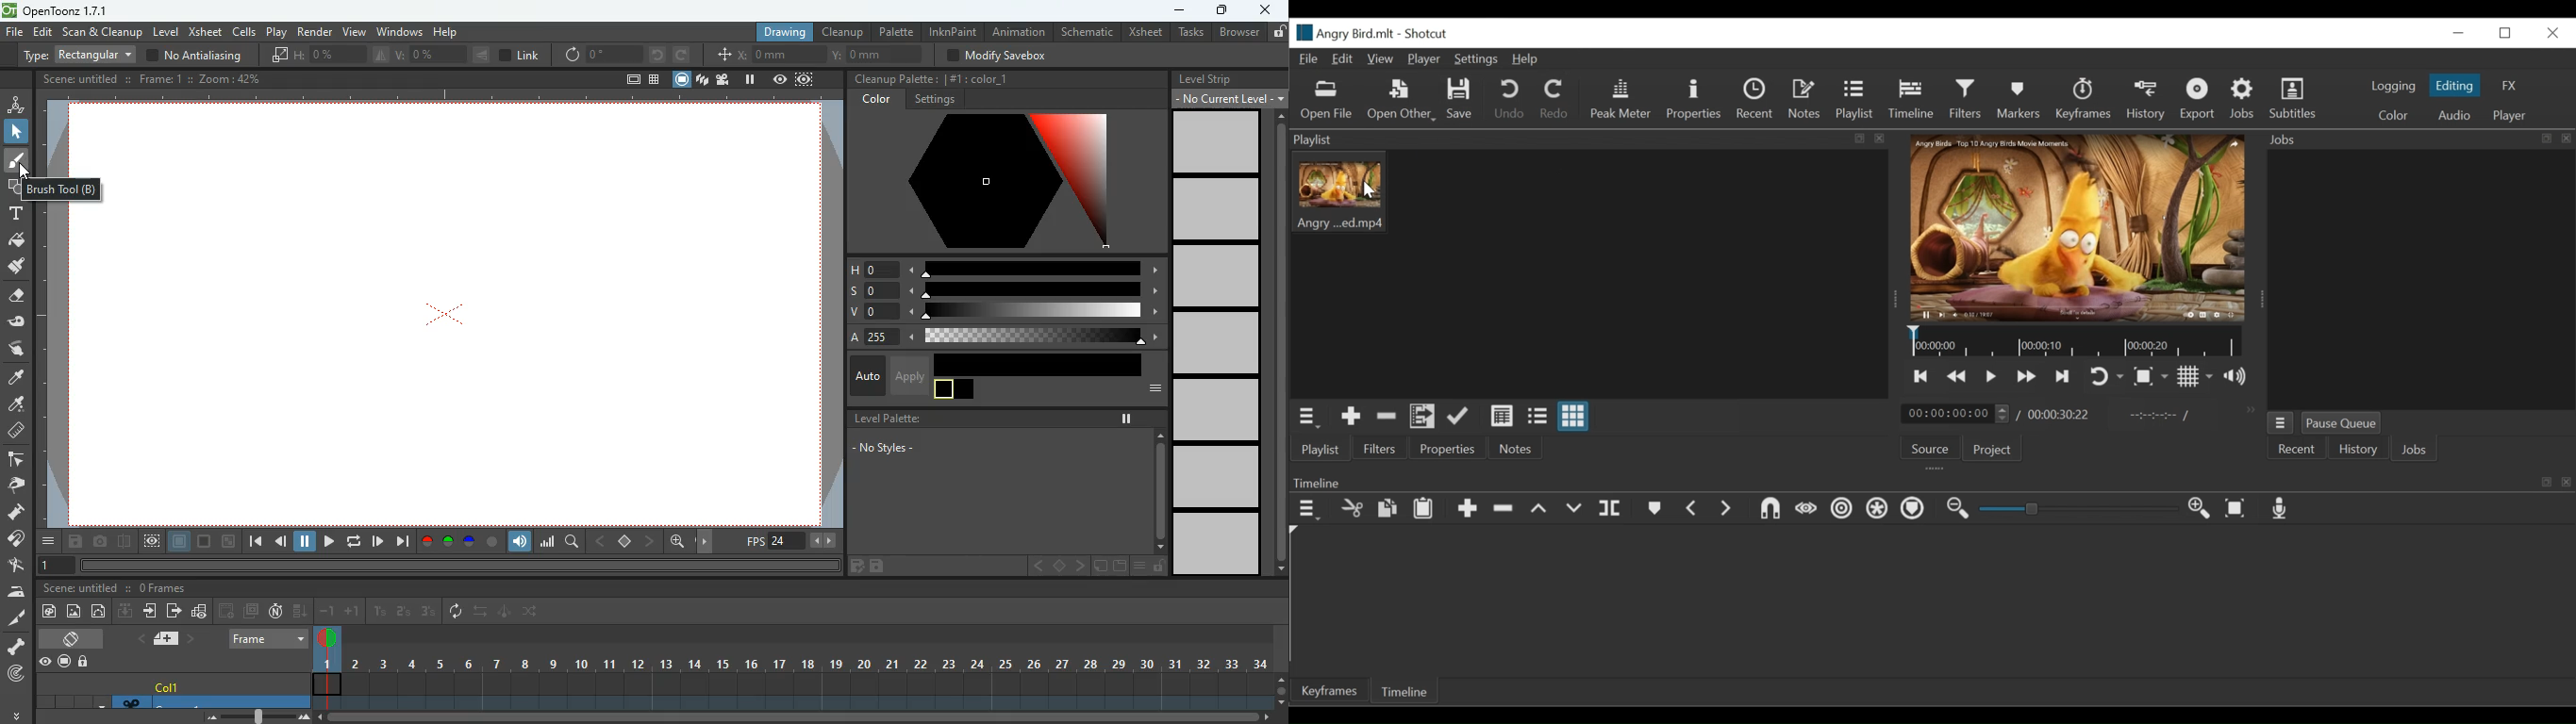 The height and width of the screenshot is (728, 2576). Describe the element at coordinates (2507, 116) in the screenshot. I see `player` at that location.